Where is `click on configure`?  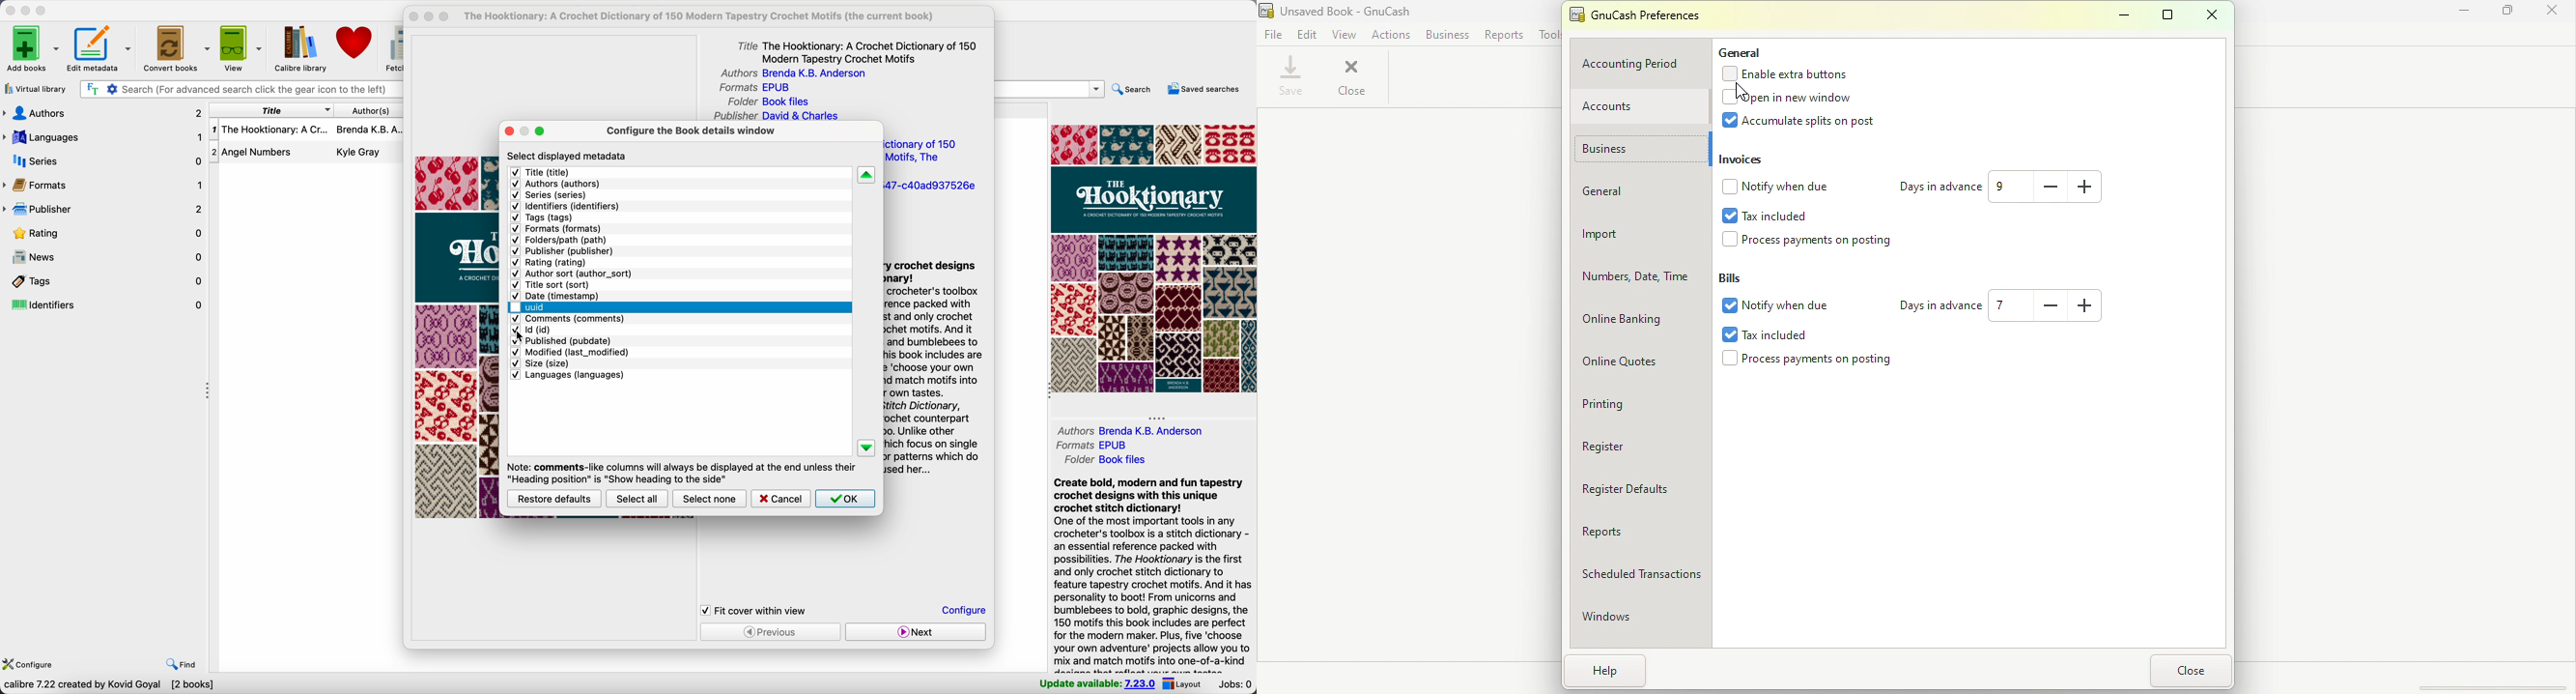 click on configure is located at coordinates (965, 611).